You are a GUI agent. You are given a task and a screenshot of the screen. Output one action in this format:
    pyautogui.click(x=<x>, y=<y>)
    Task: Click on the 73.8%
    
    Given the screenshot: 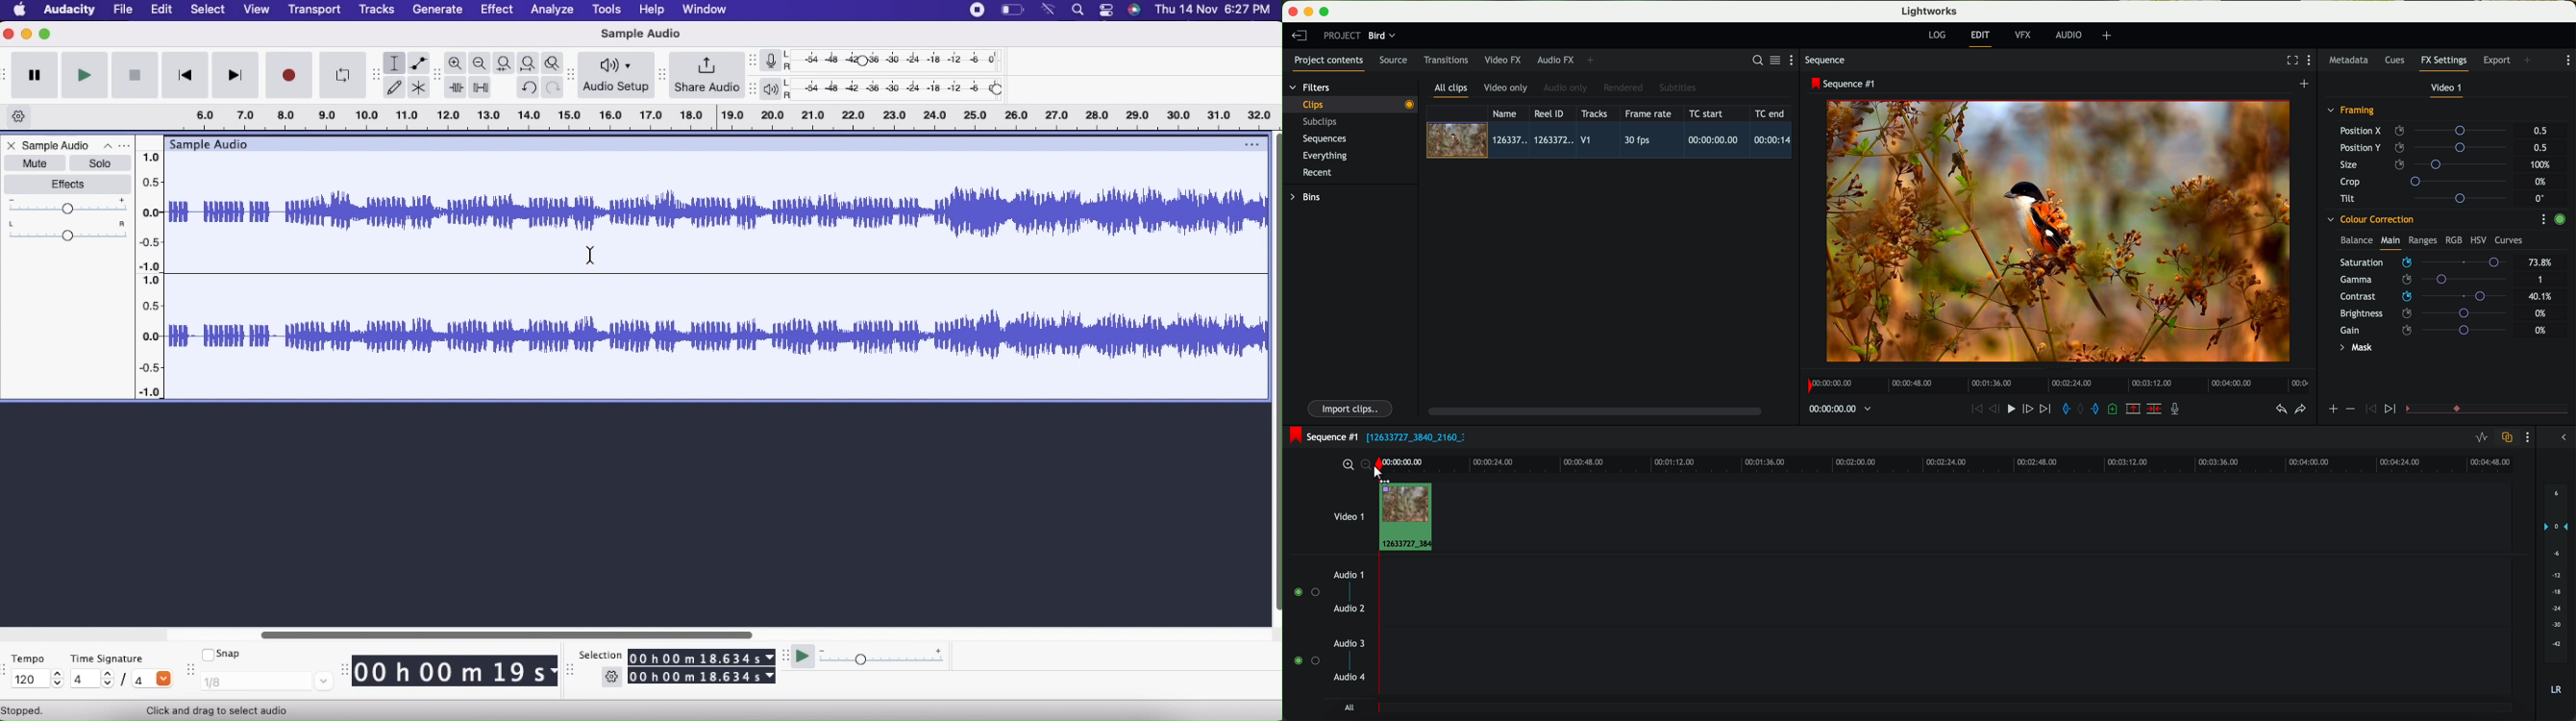 What is the action you would take?
    pyautogui.click(x=2541, y=263)
    